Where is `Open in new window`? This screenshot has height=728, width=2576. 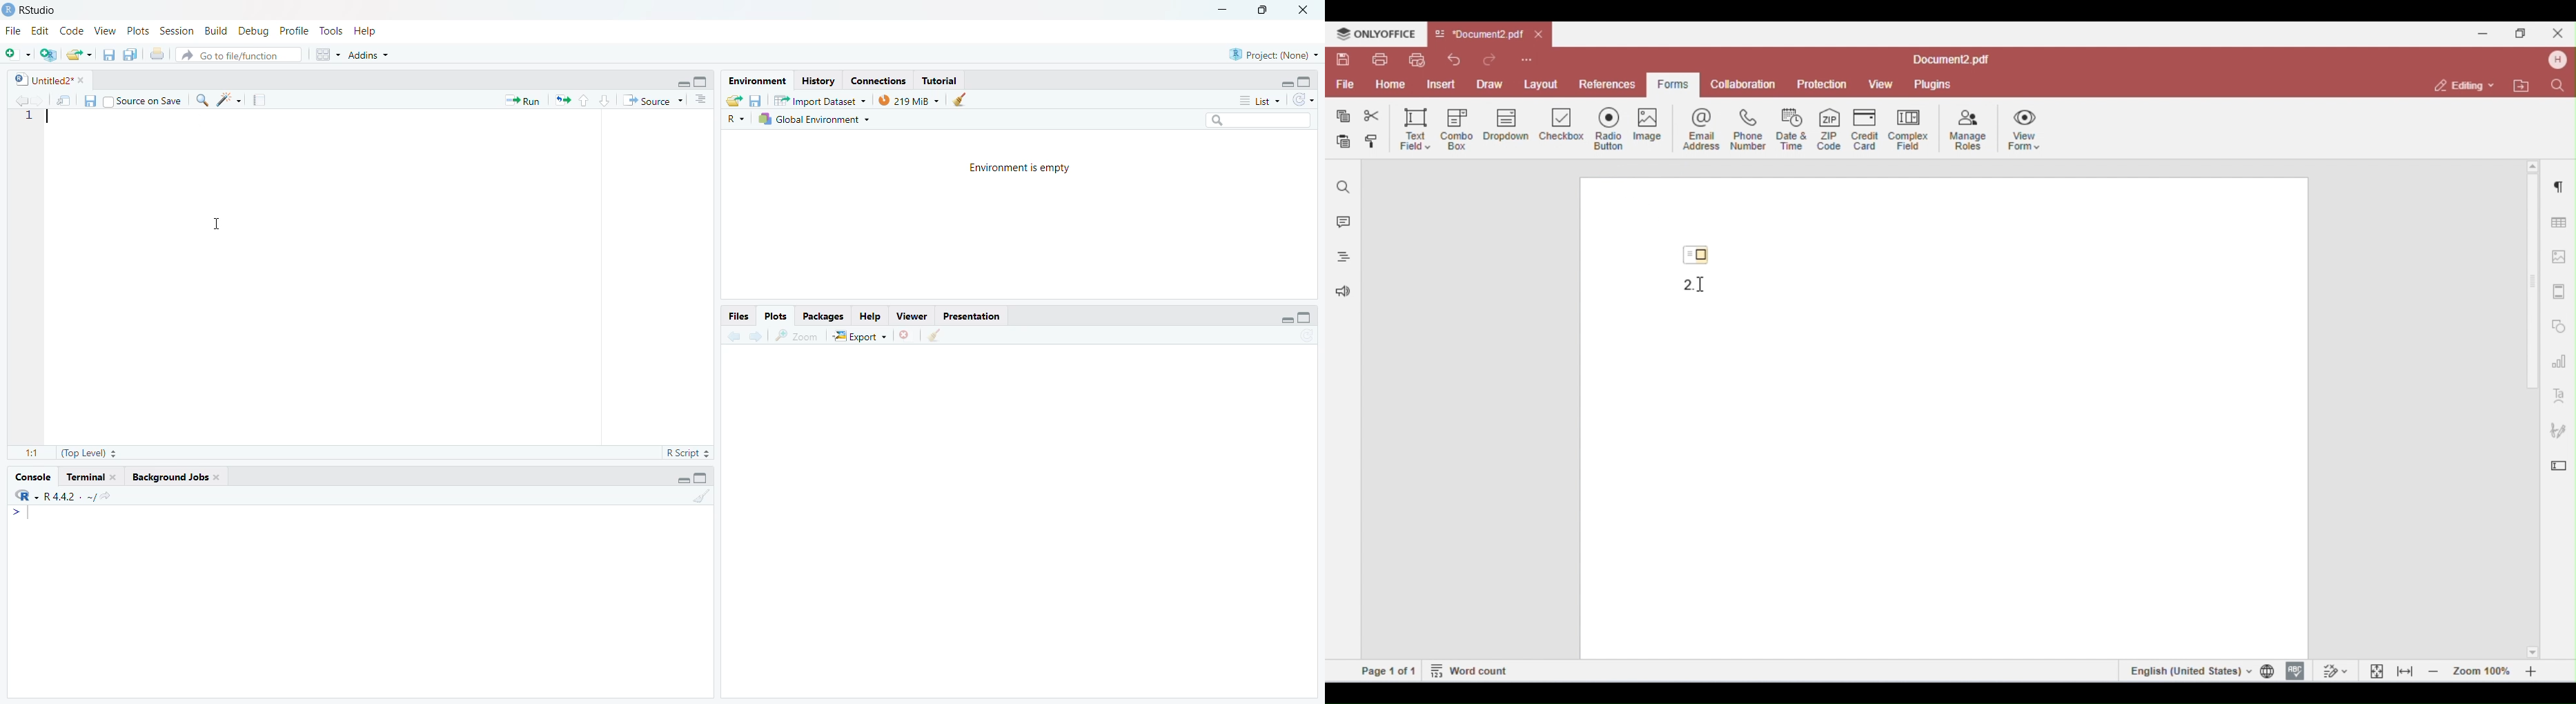
Open in new window is located at coordinates (65, 99).